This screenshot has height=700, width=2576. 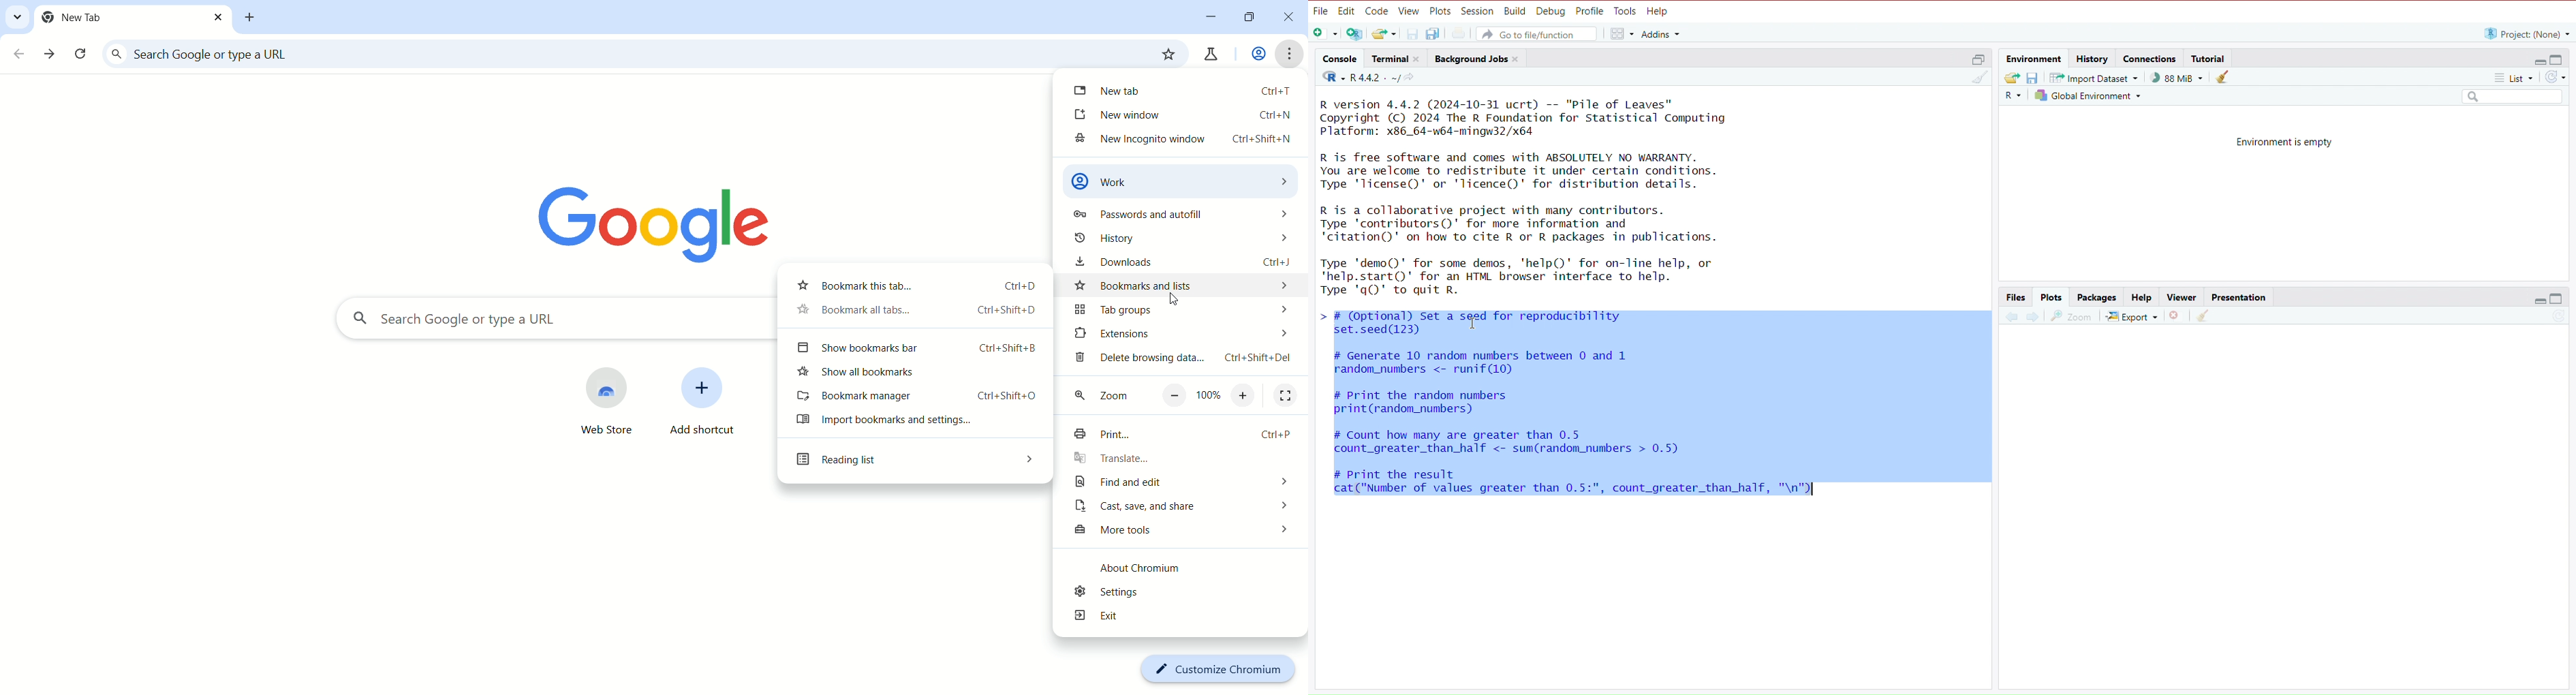 I want to click on Help, so click(x=1658, y=11).